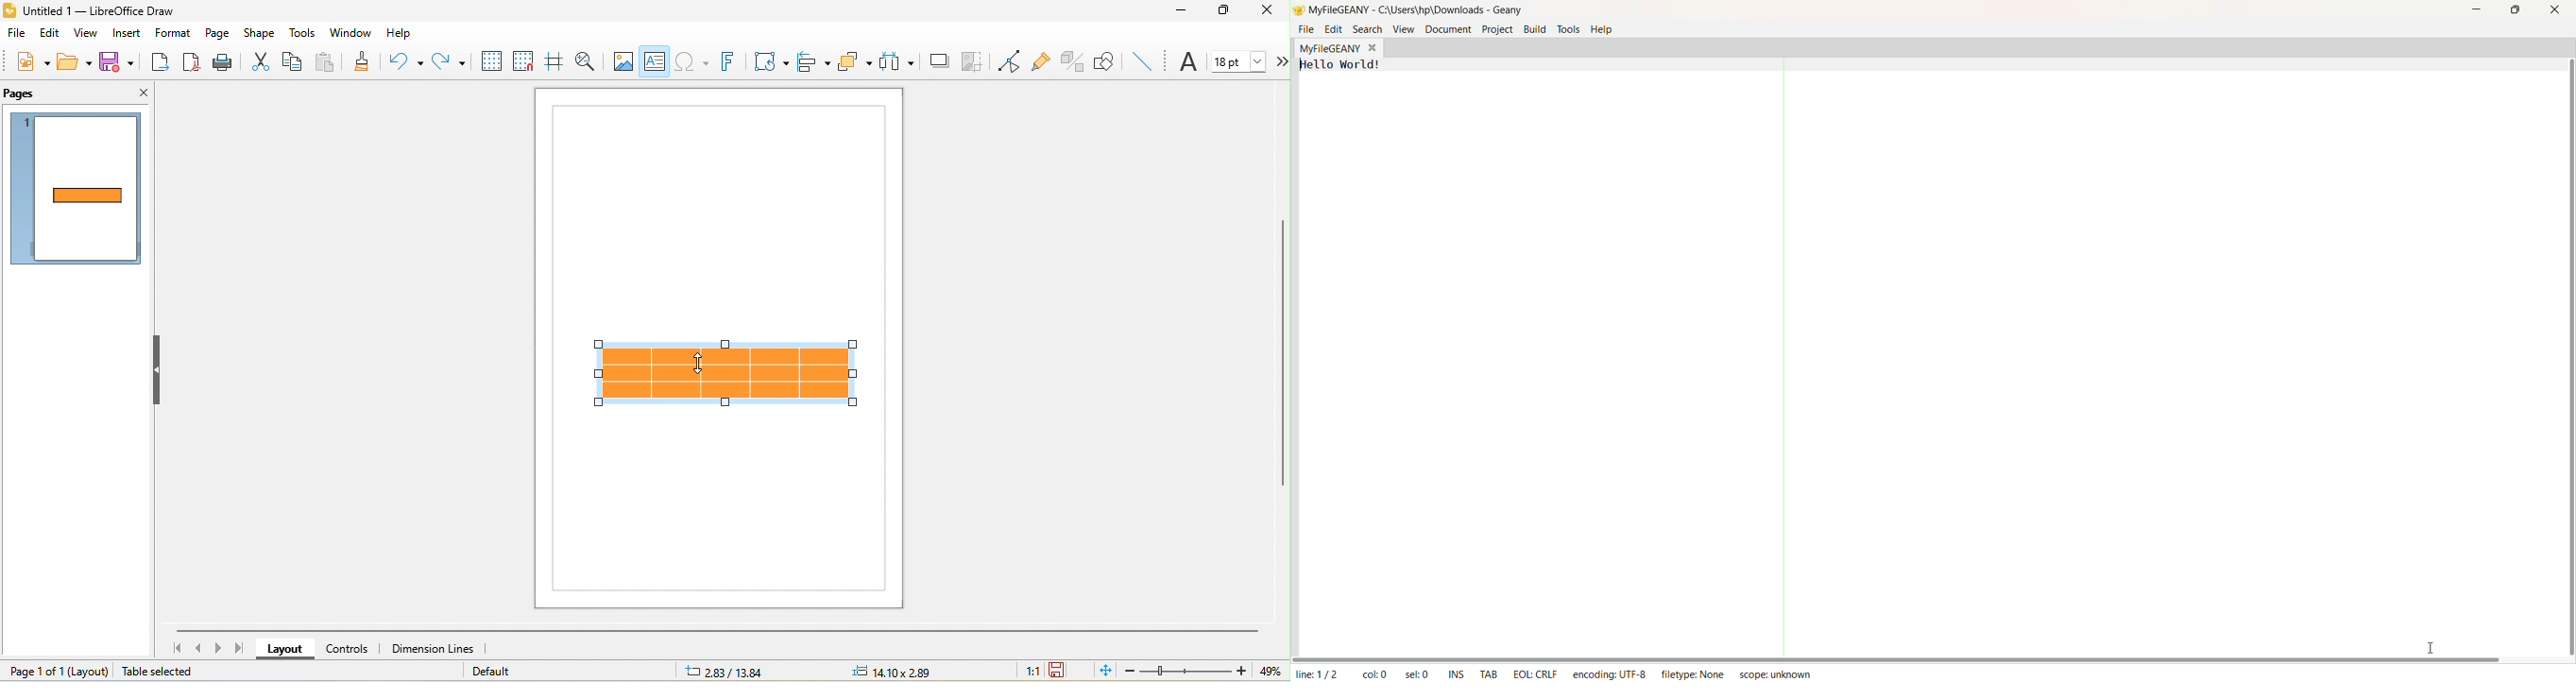 This screenshot has width=2576, height=700. What do you see at coordinates (348, 31) in the screenshot?
I see `window` at bounding box center [348, 31].